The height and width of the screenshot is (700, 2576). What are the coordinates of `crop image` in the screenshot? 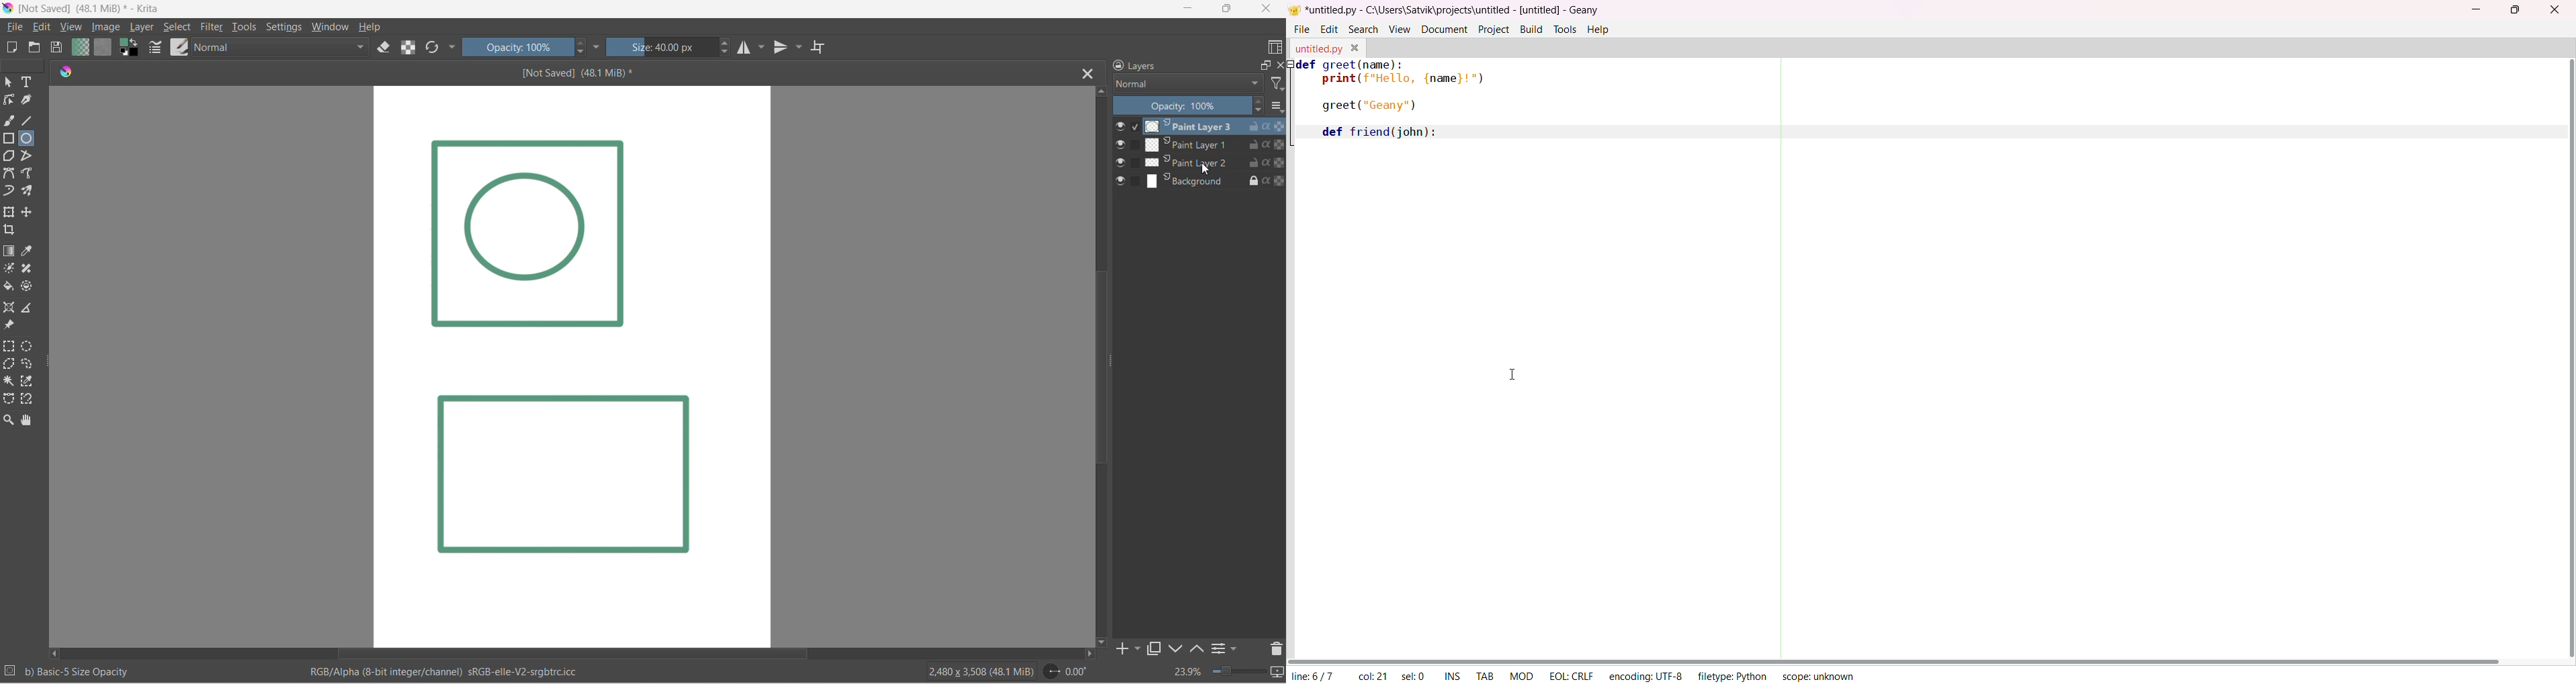 It's located at (12, 231).